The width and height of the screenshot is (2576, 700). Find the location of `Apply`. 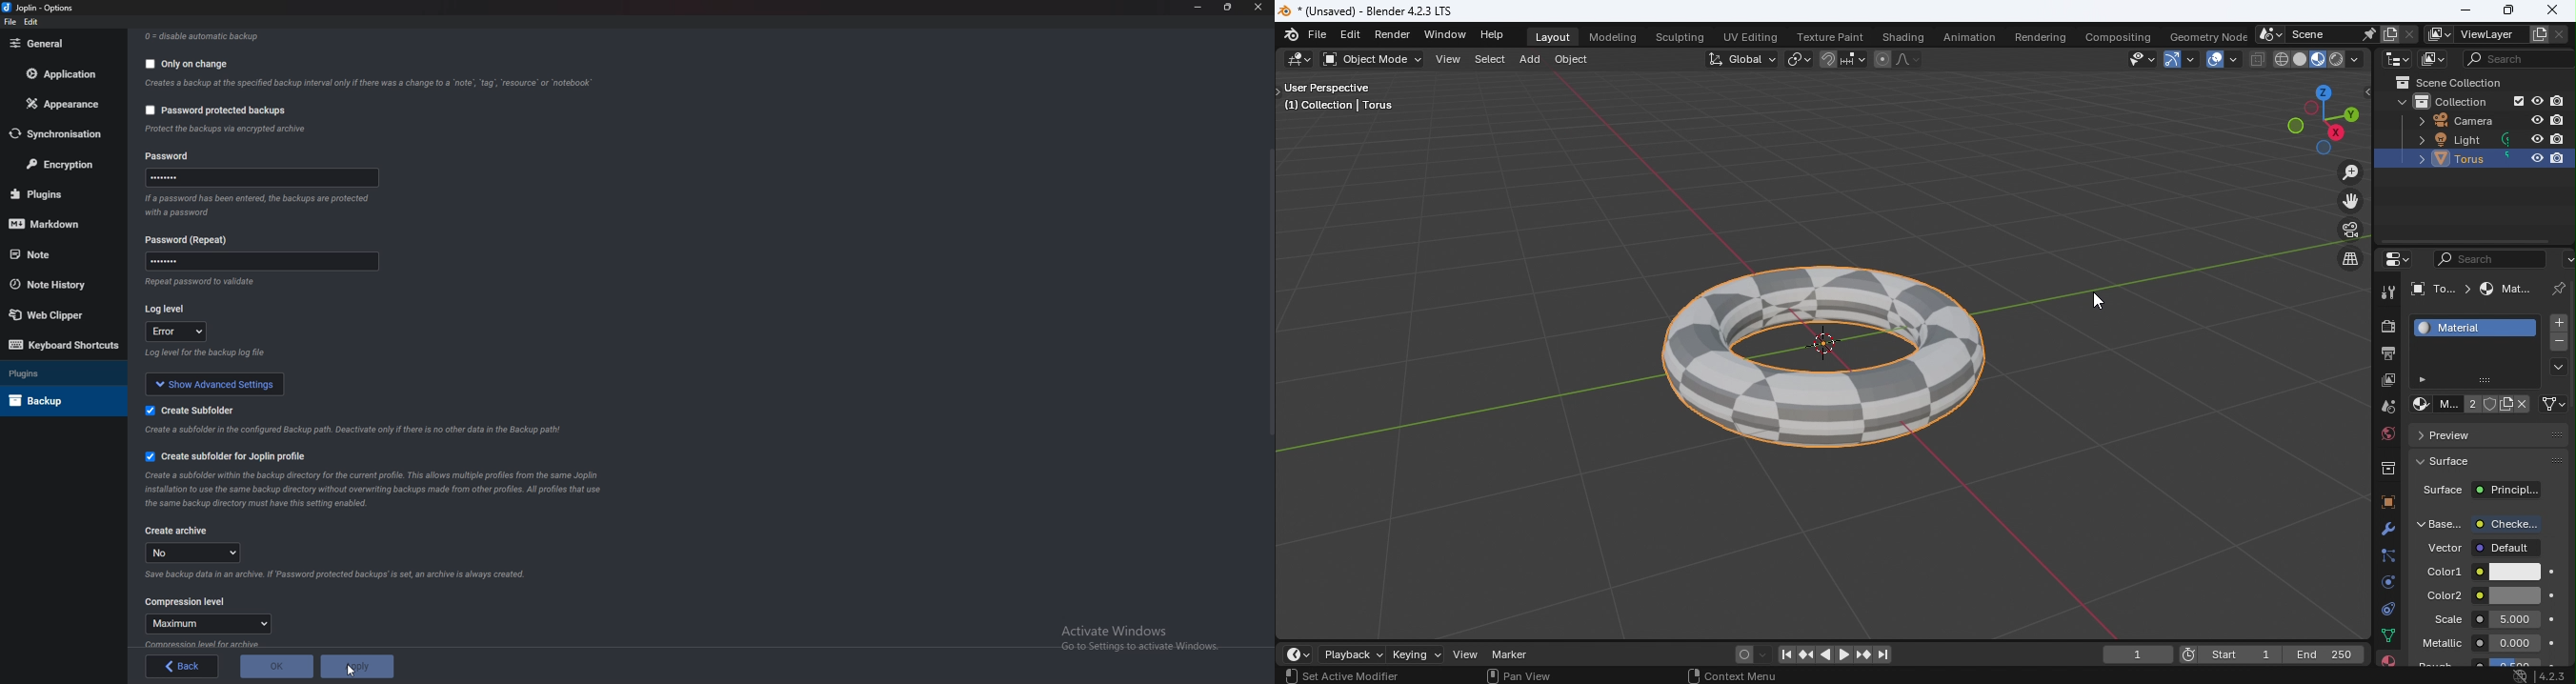

Apply is located at coordinates (355, 665).